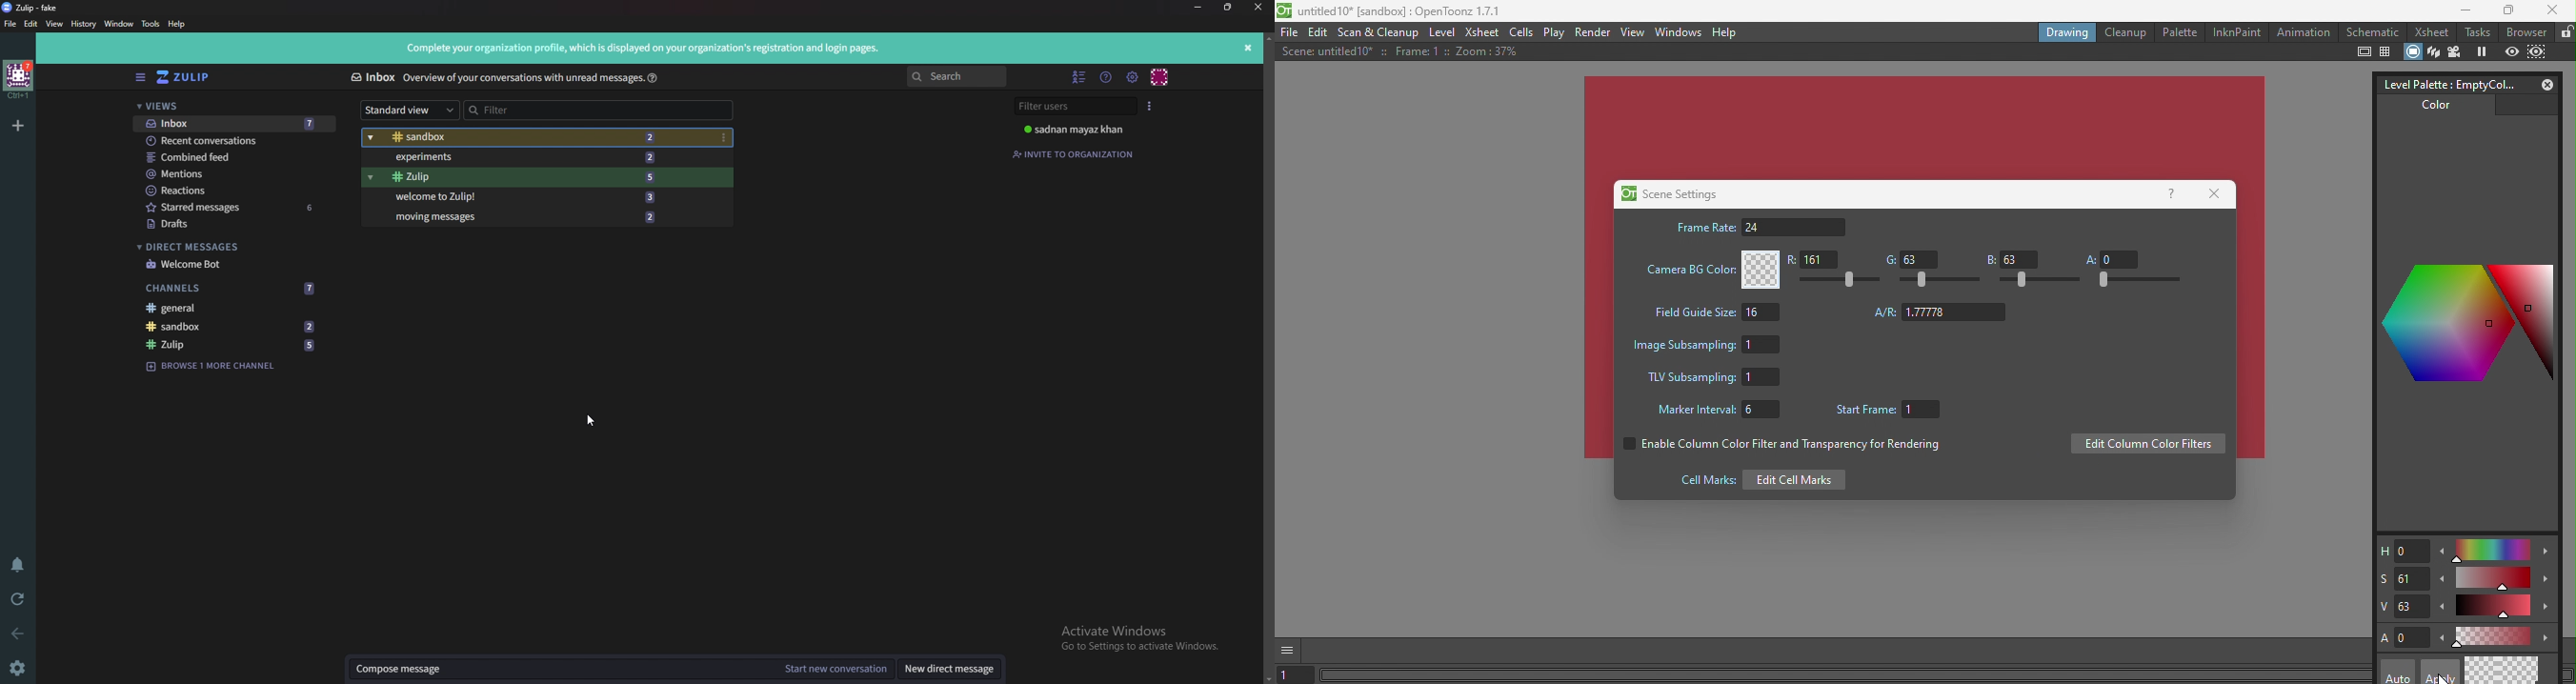 This screenshot has height=700, width=2576. What do you see at coordinates (232, 327) in the screenshot?
I see `Sandbox` at bounding box center [232, 327].